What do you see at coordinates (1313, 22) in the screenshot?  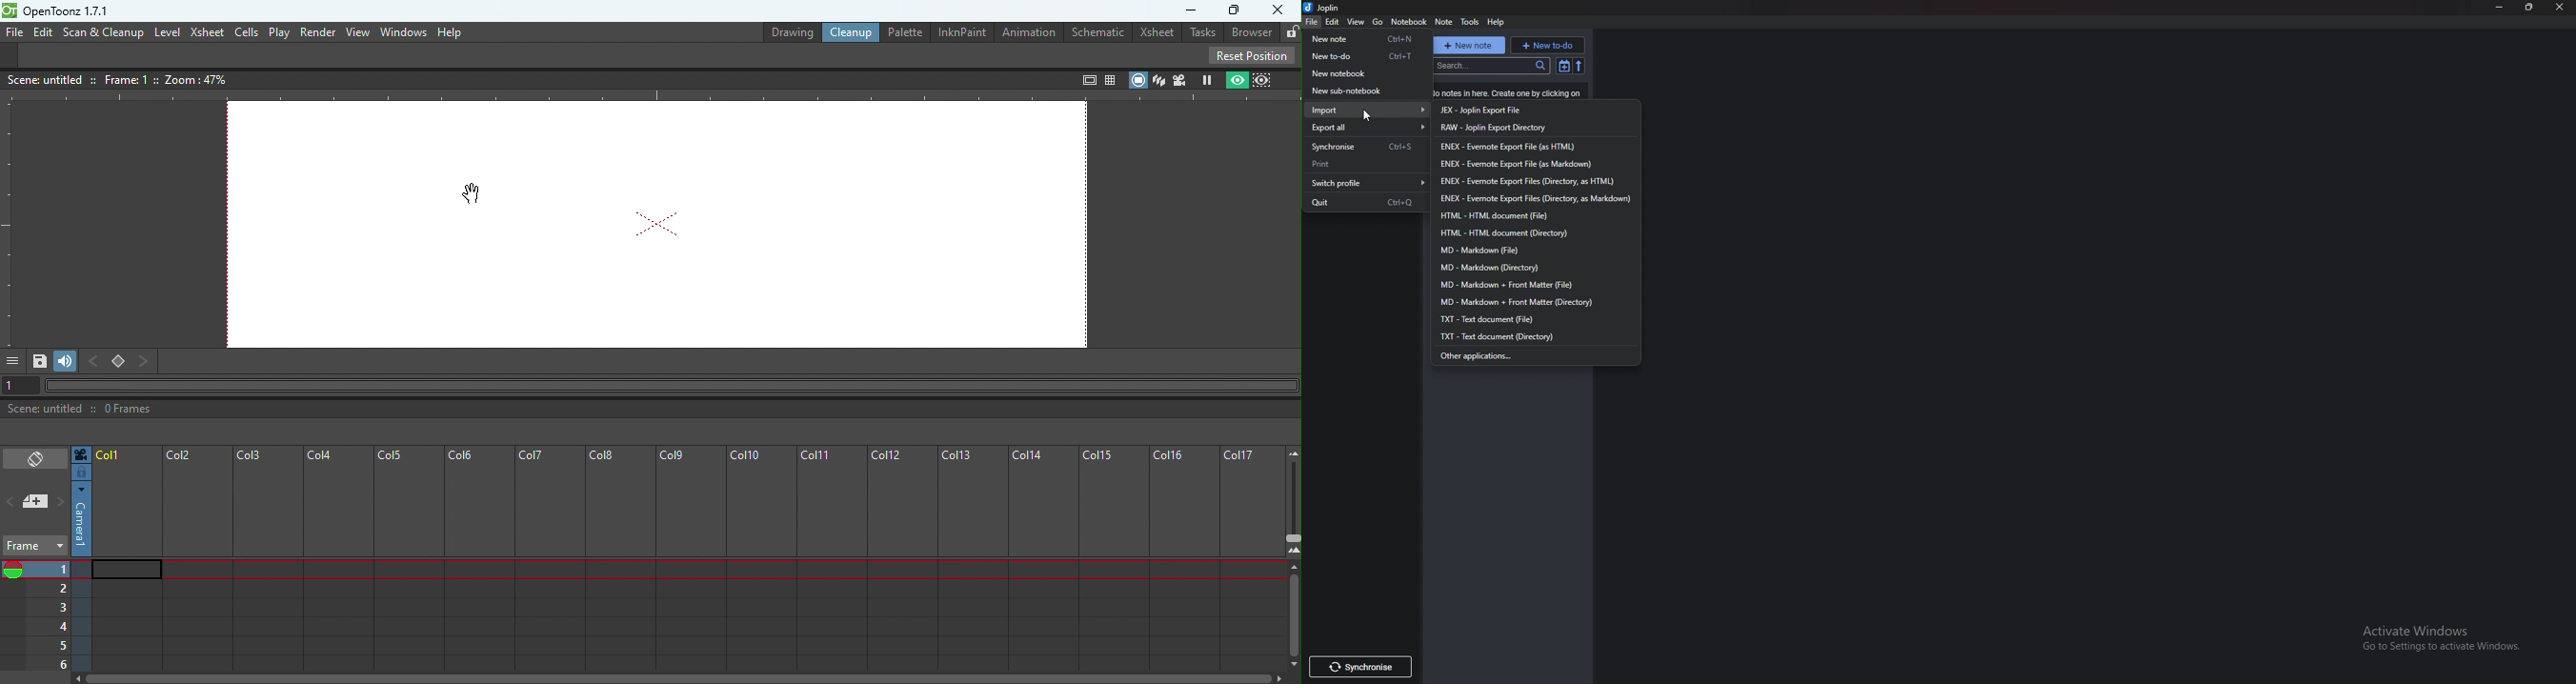 I see `file` at bounding box center [1313, 22].